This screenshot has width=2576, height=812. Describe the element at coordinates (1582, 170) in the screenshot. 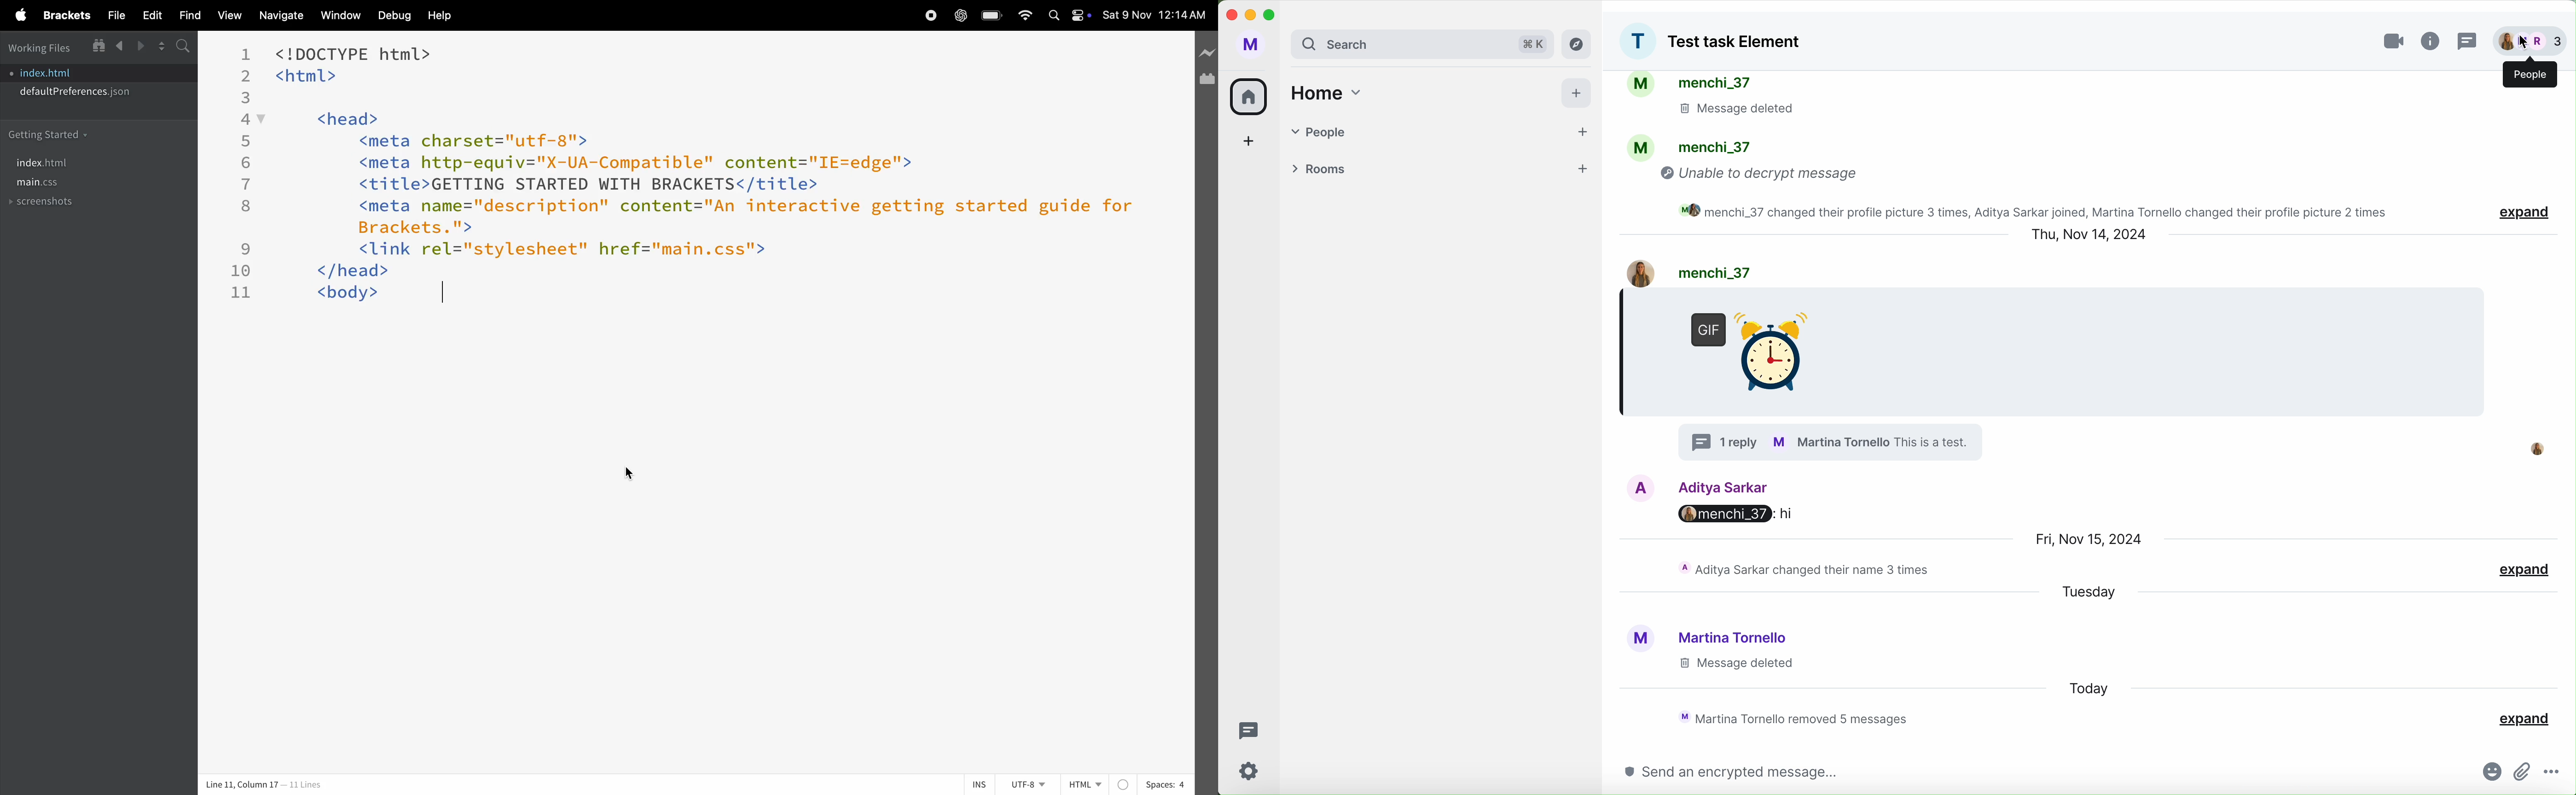

I see `add` at that location.